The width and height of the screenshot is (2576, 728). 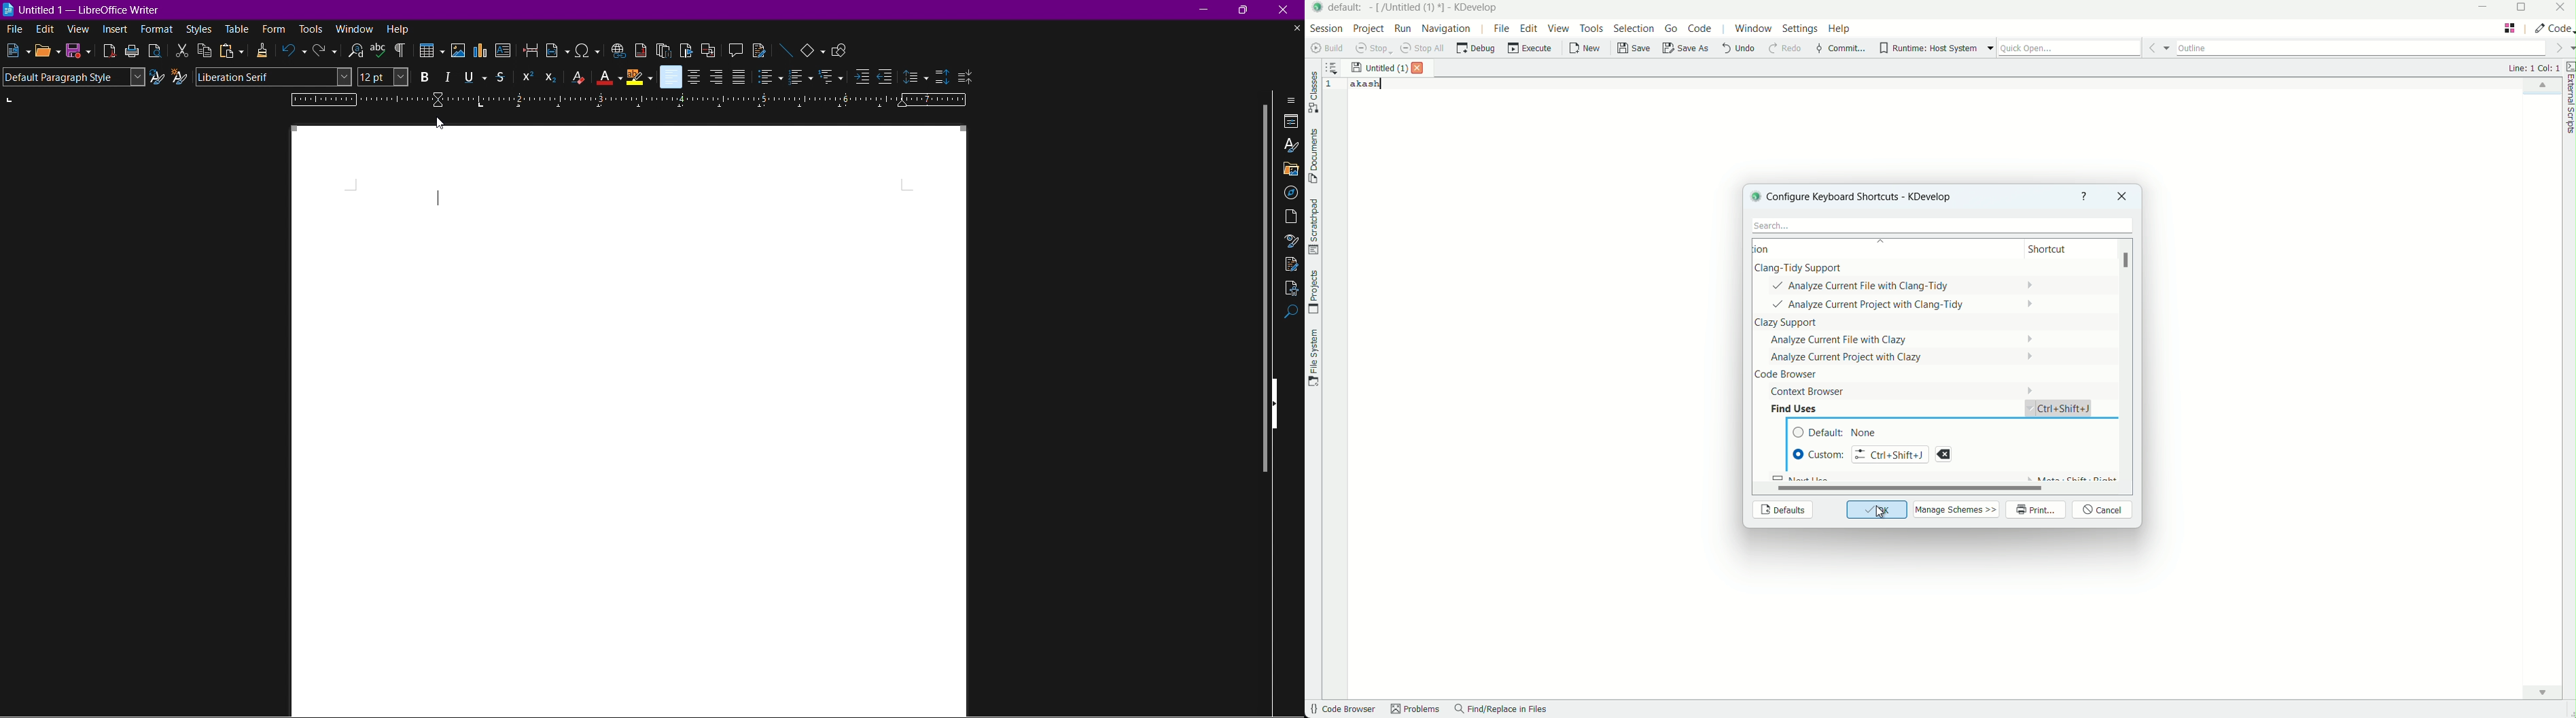 I want to click on Minimize, so click(x=1206, y=9).